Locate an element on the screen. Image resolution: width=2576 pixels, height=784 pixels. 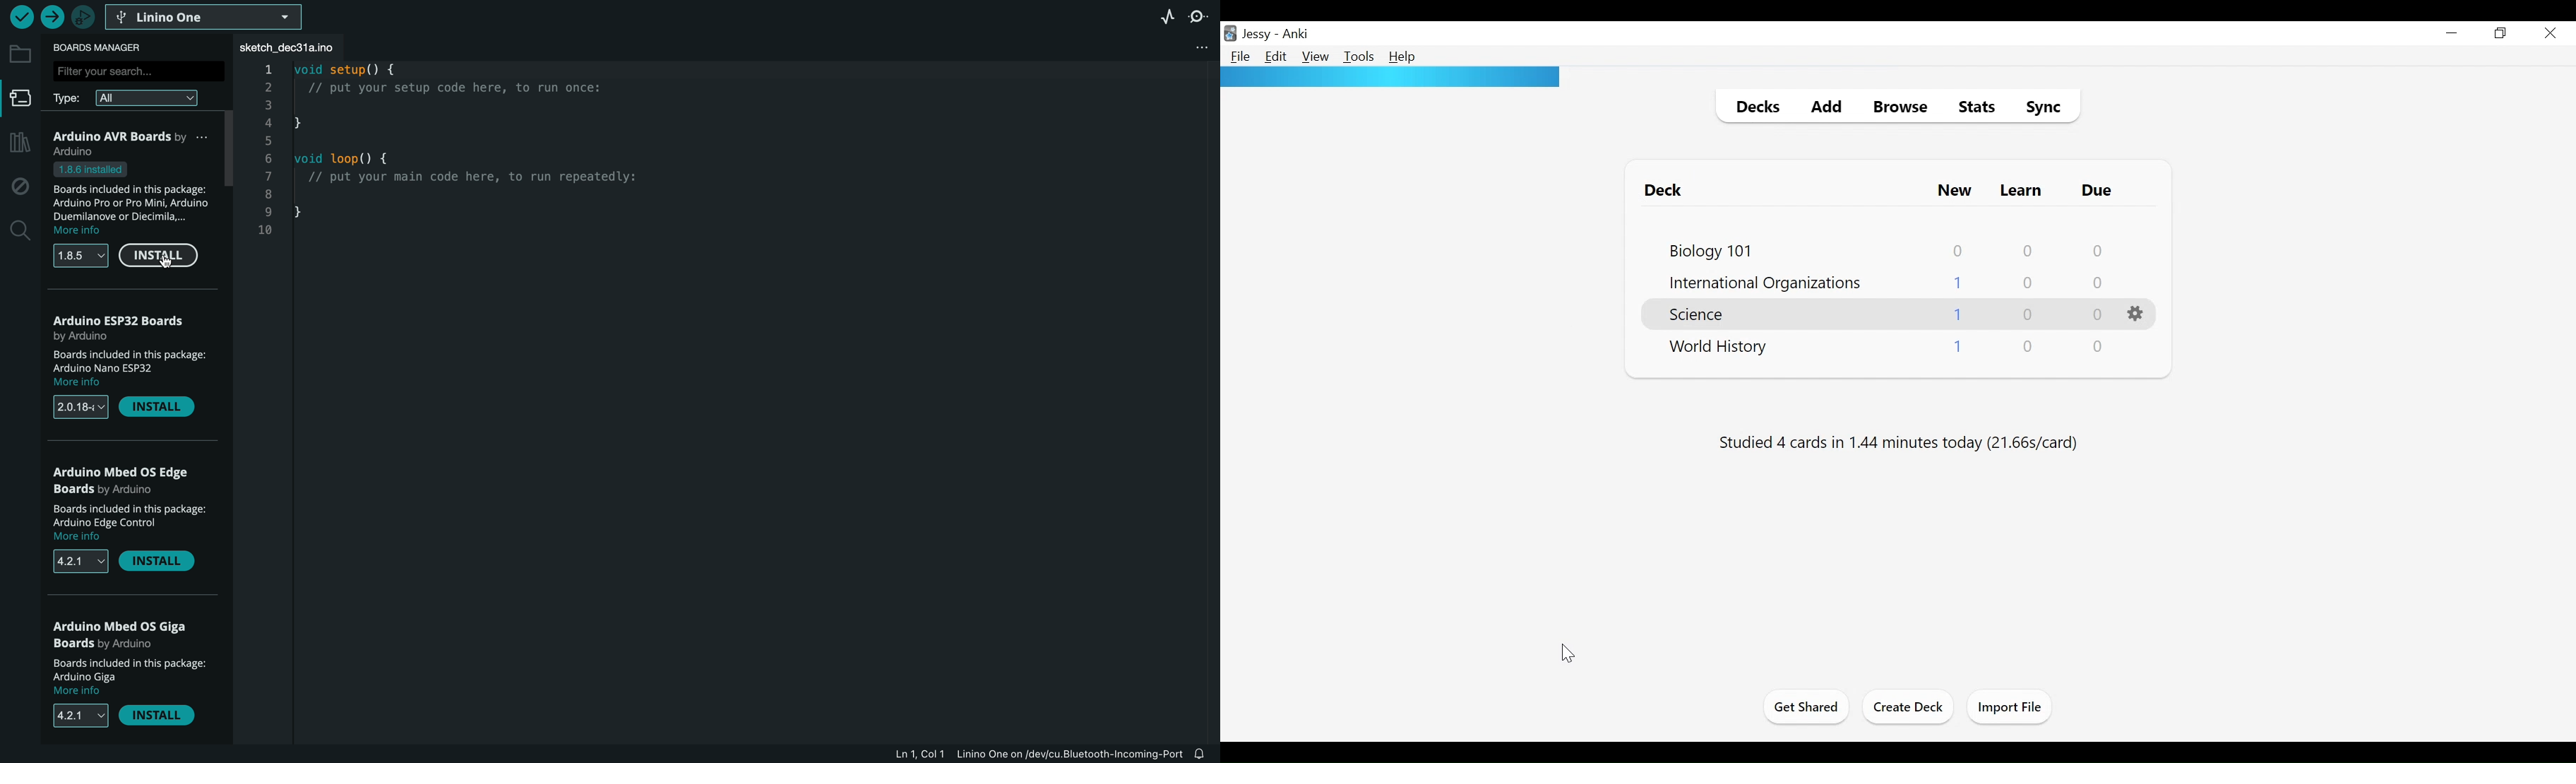
New Cards Count is located at coordinates (1956, 347).